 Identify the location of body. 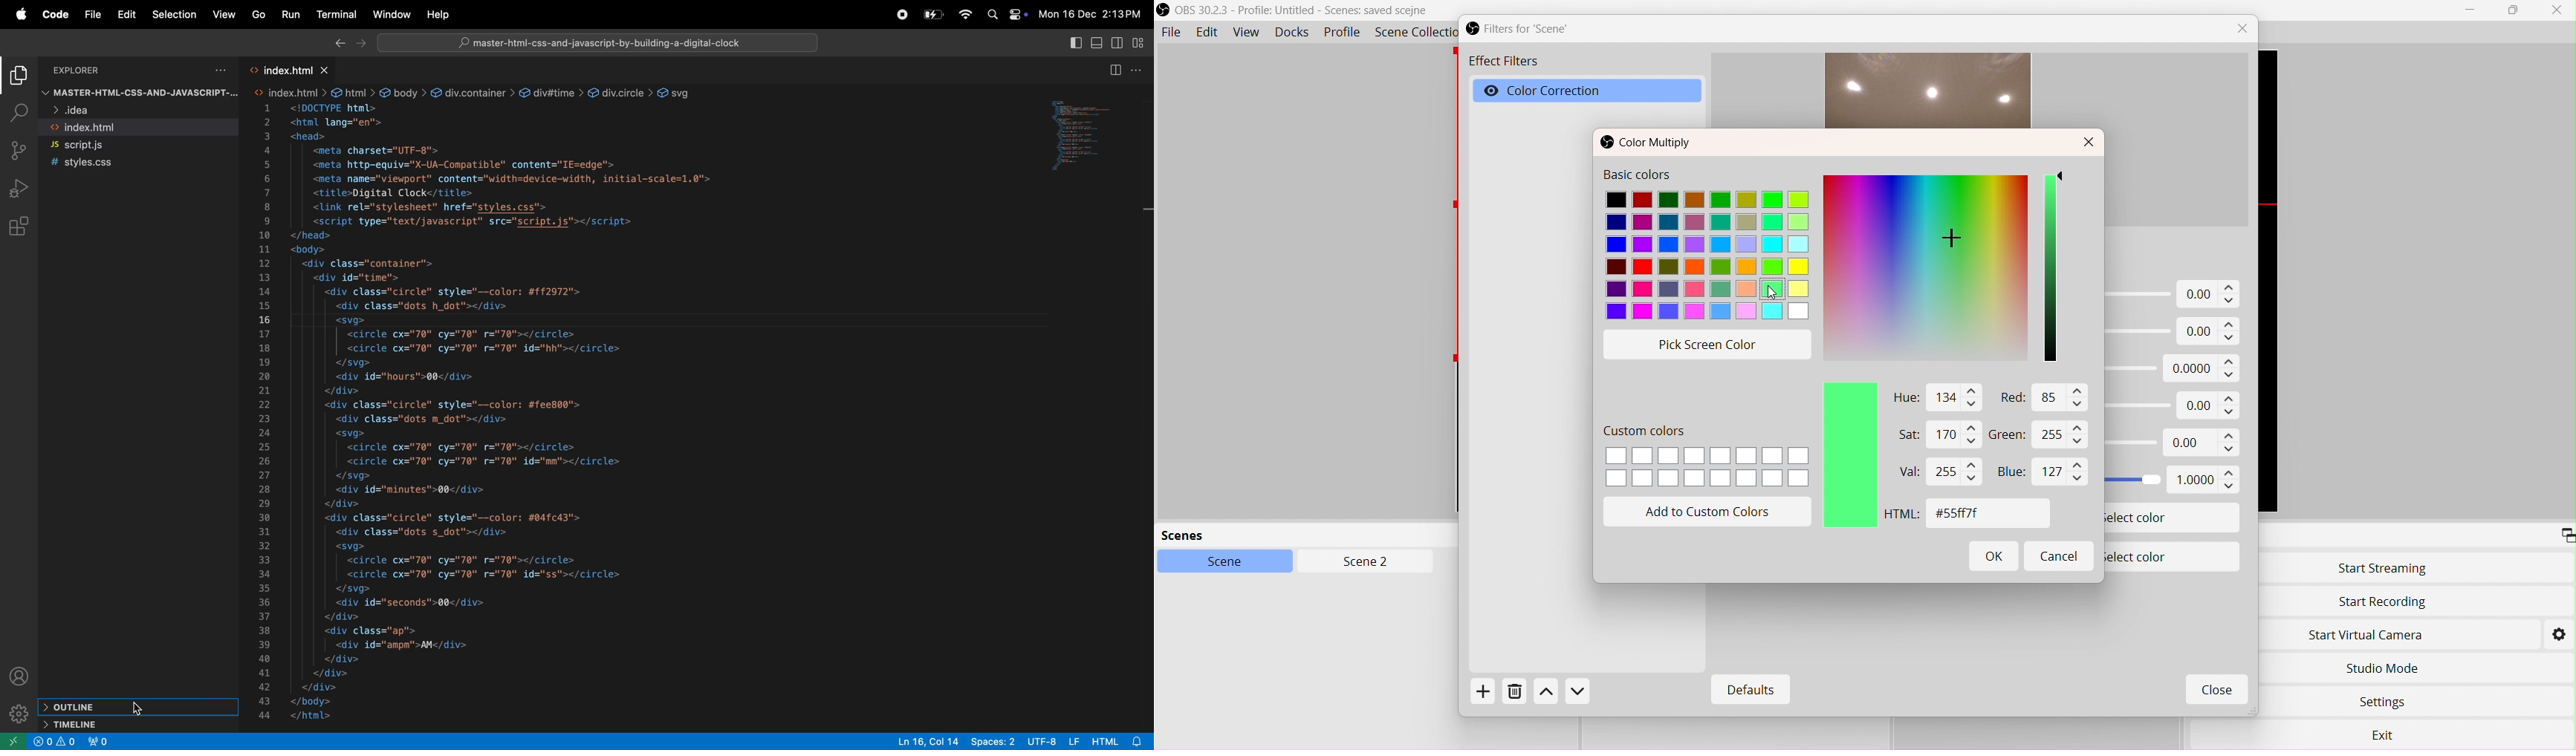
(403, 94).